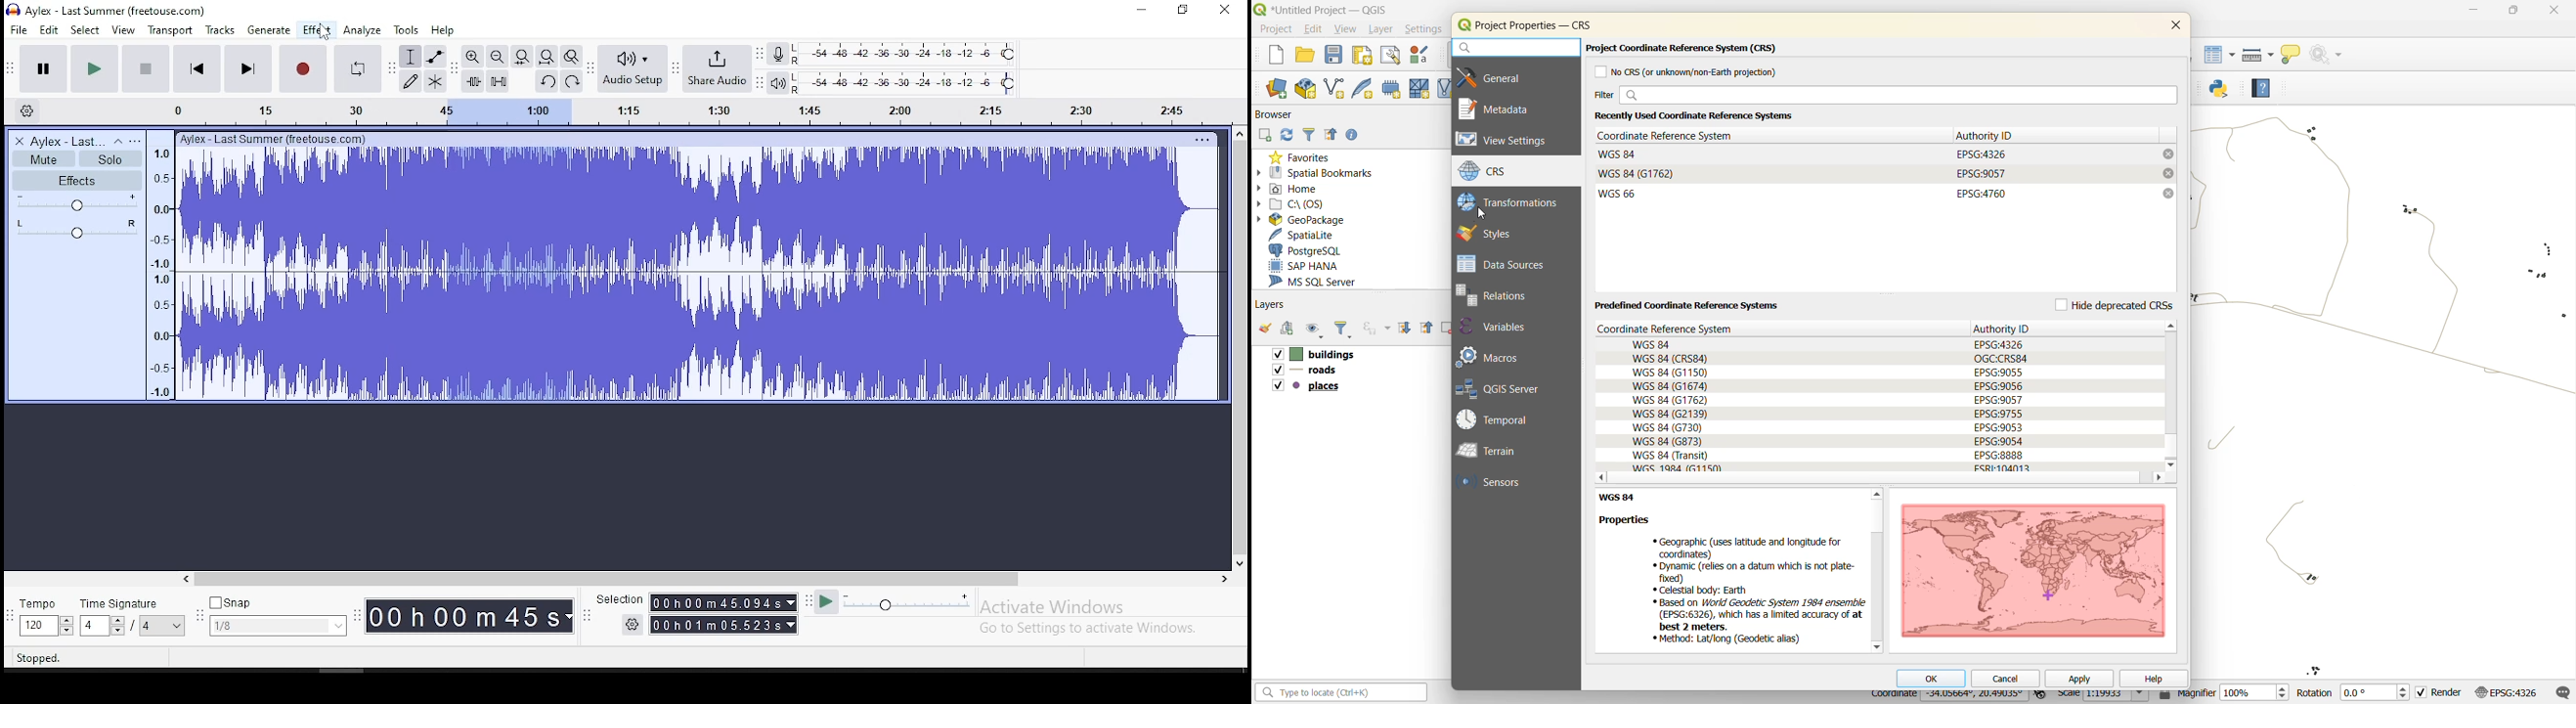  What do you see at coordinates (1391, 88) in the screenshot?
I see `temporary scratch layer` at bounding box center [1391, 88].